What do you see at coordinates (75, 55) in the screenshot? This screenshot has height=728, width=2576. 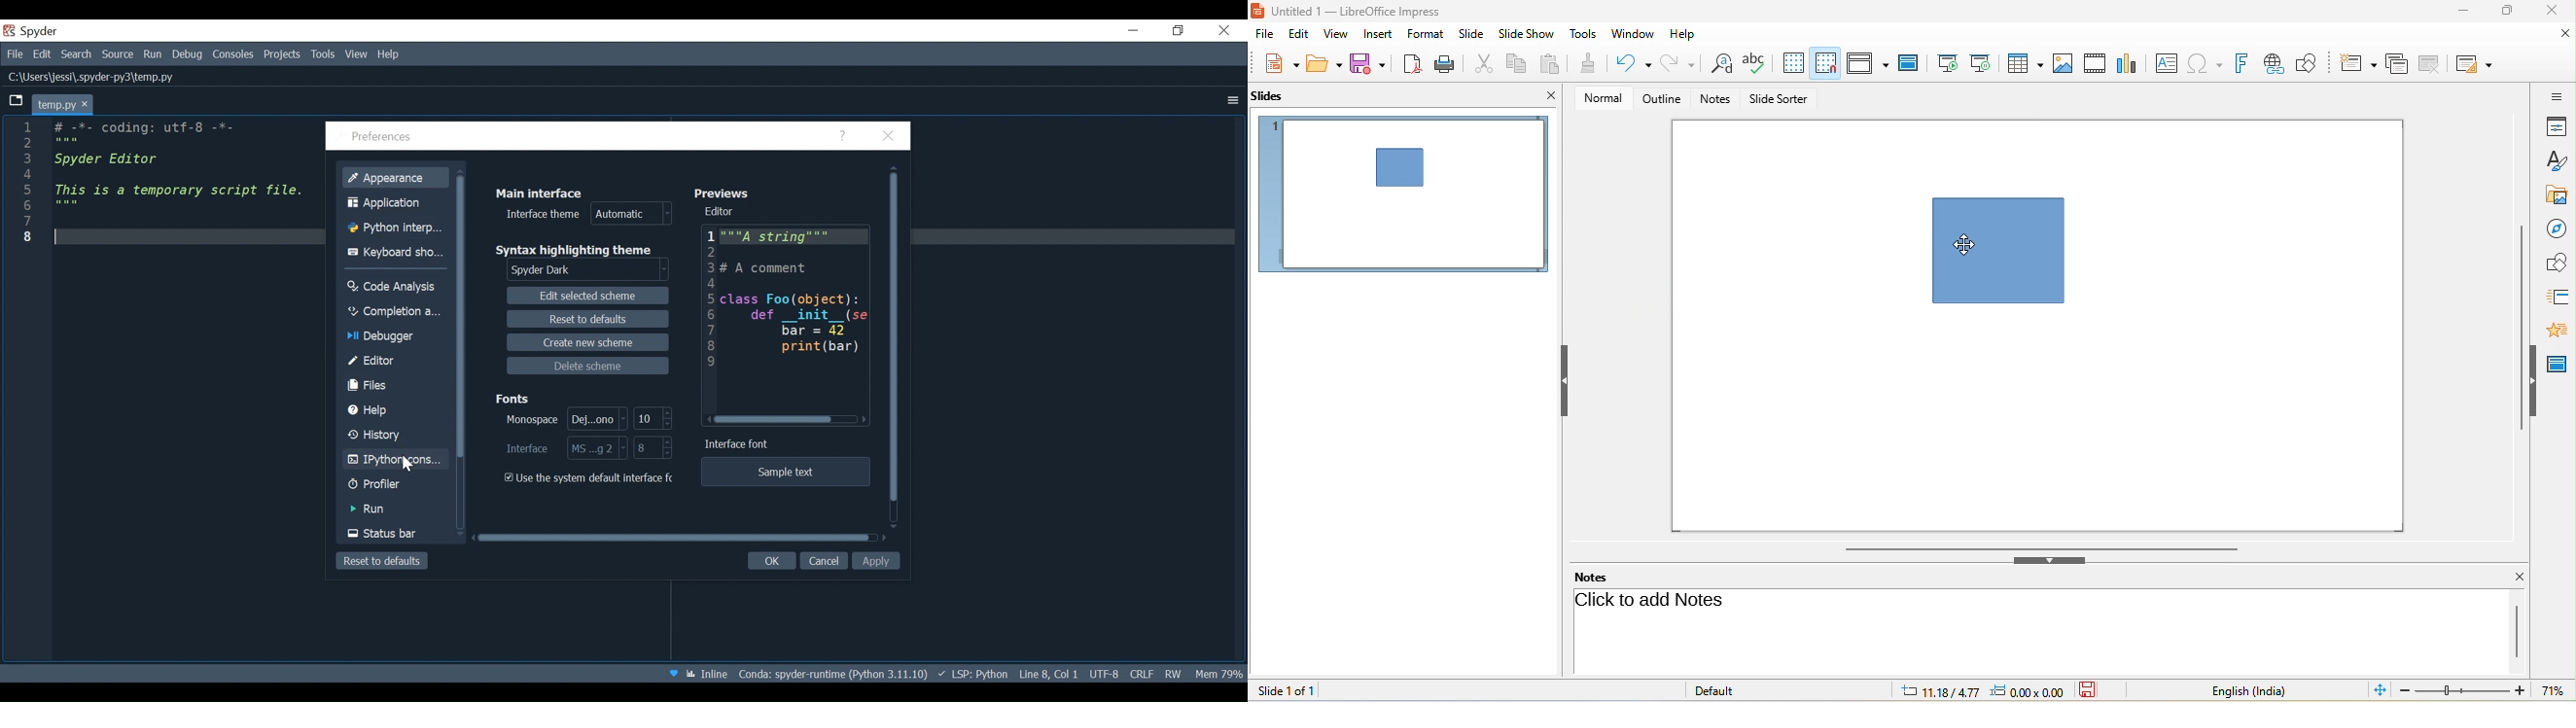 I see `Search` at bounding box center [75, 55].